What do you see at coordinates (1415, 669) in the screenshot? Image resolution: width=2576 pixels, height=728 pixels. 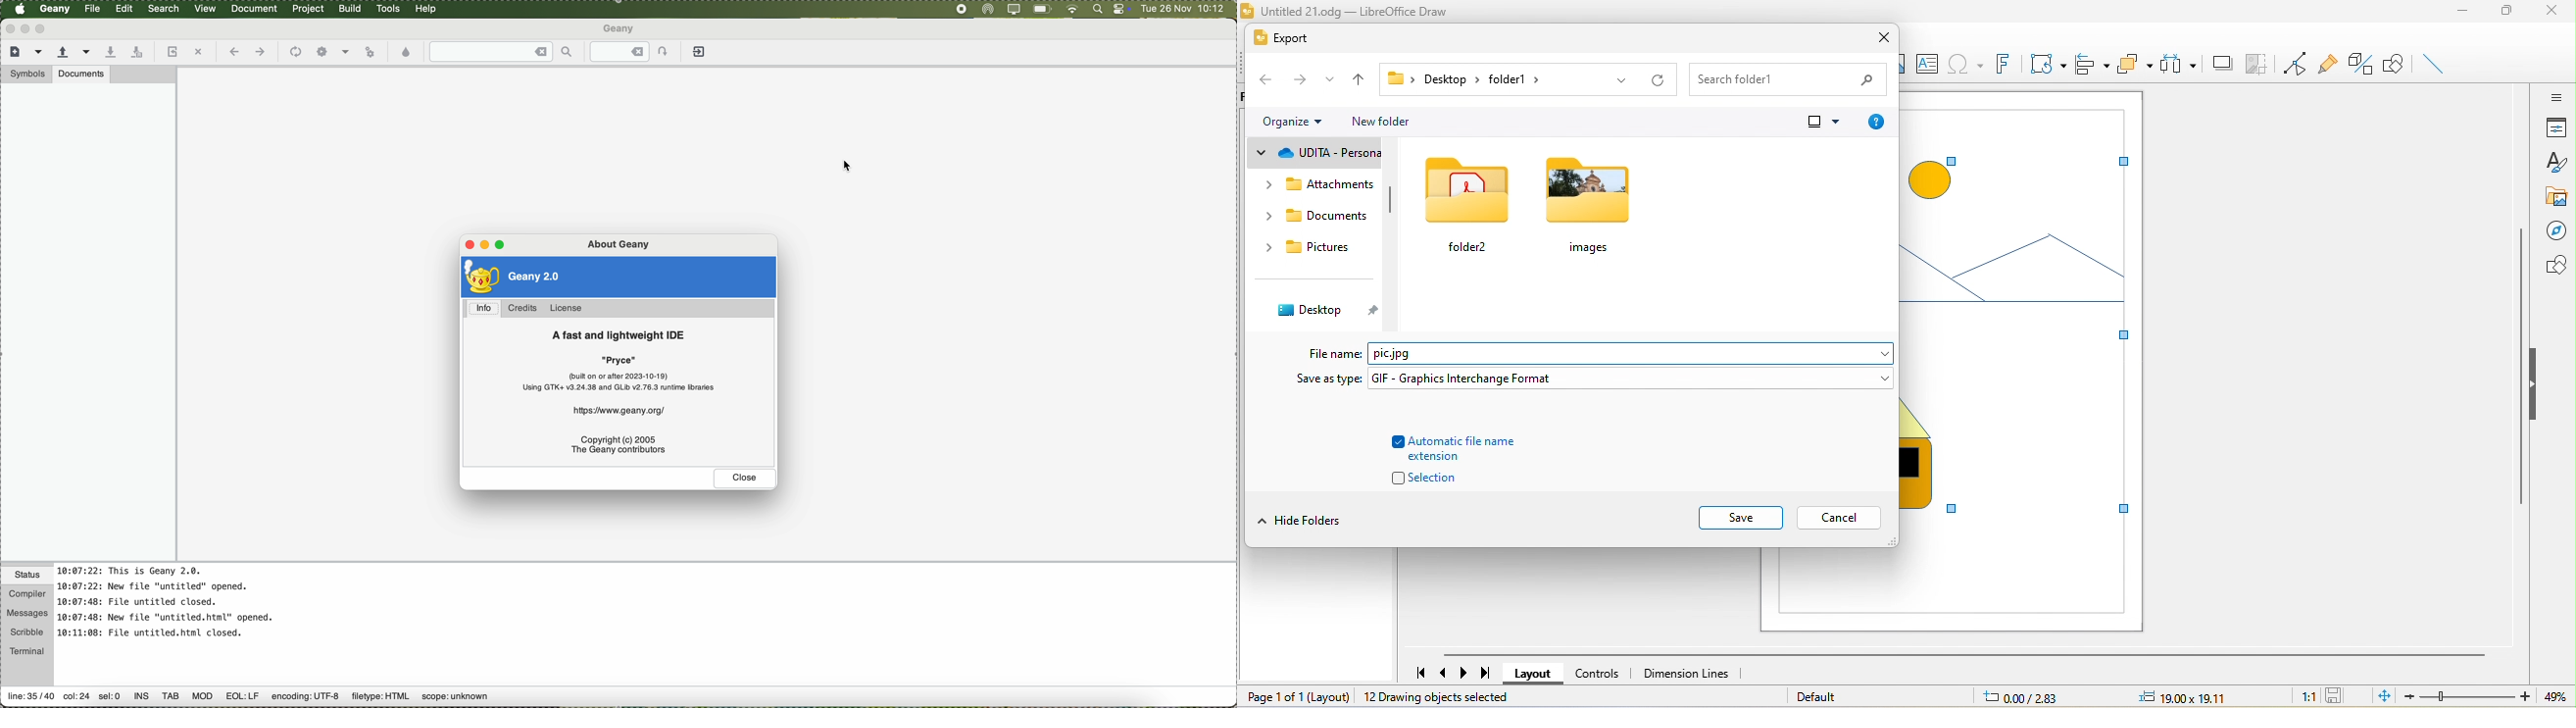 I see `first` at bounding box center [1415, 669].